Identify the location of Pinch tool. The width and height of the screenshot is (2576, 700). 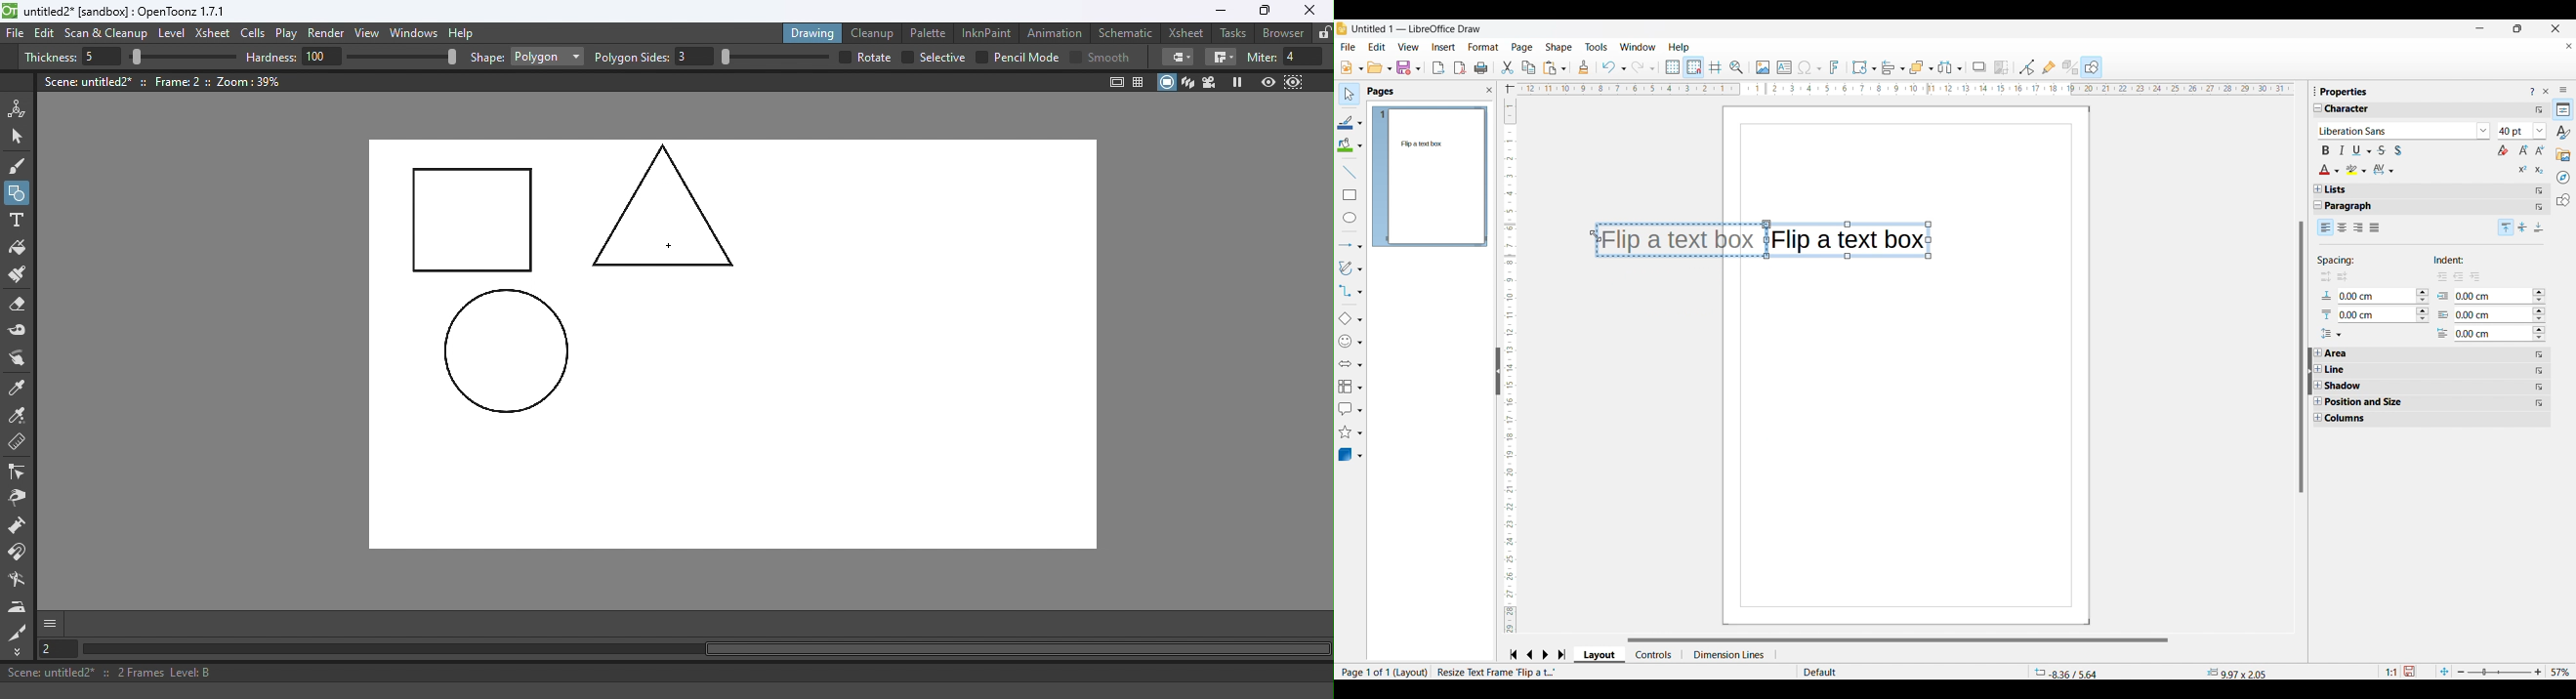
(17, 501).